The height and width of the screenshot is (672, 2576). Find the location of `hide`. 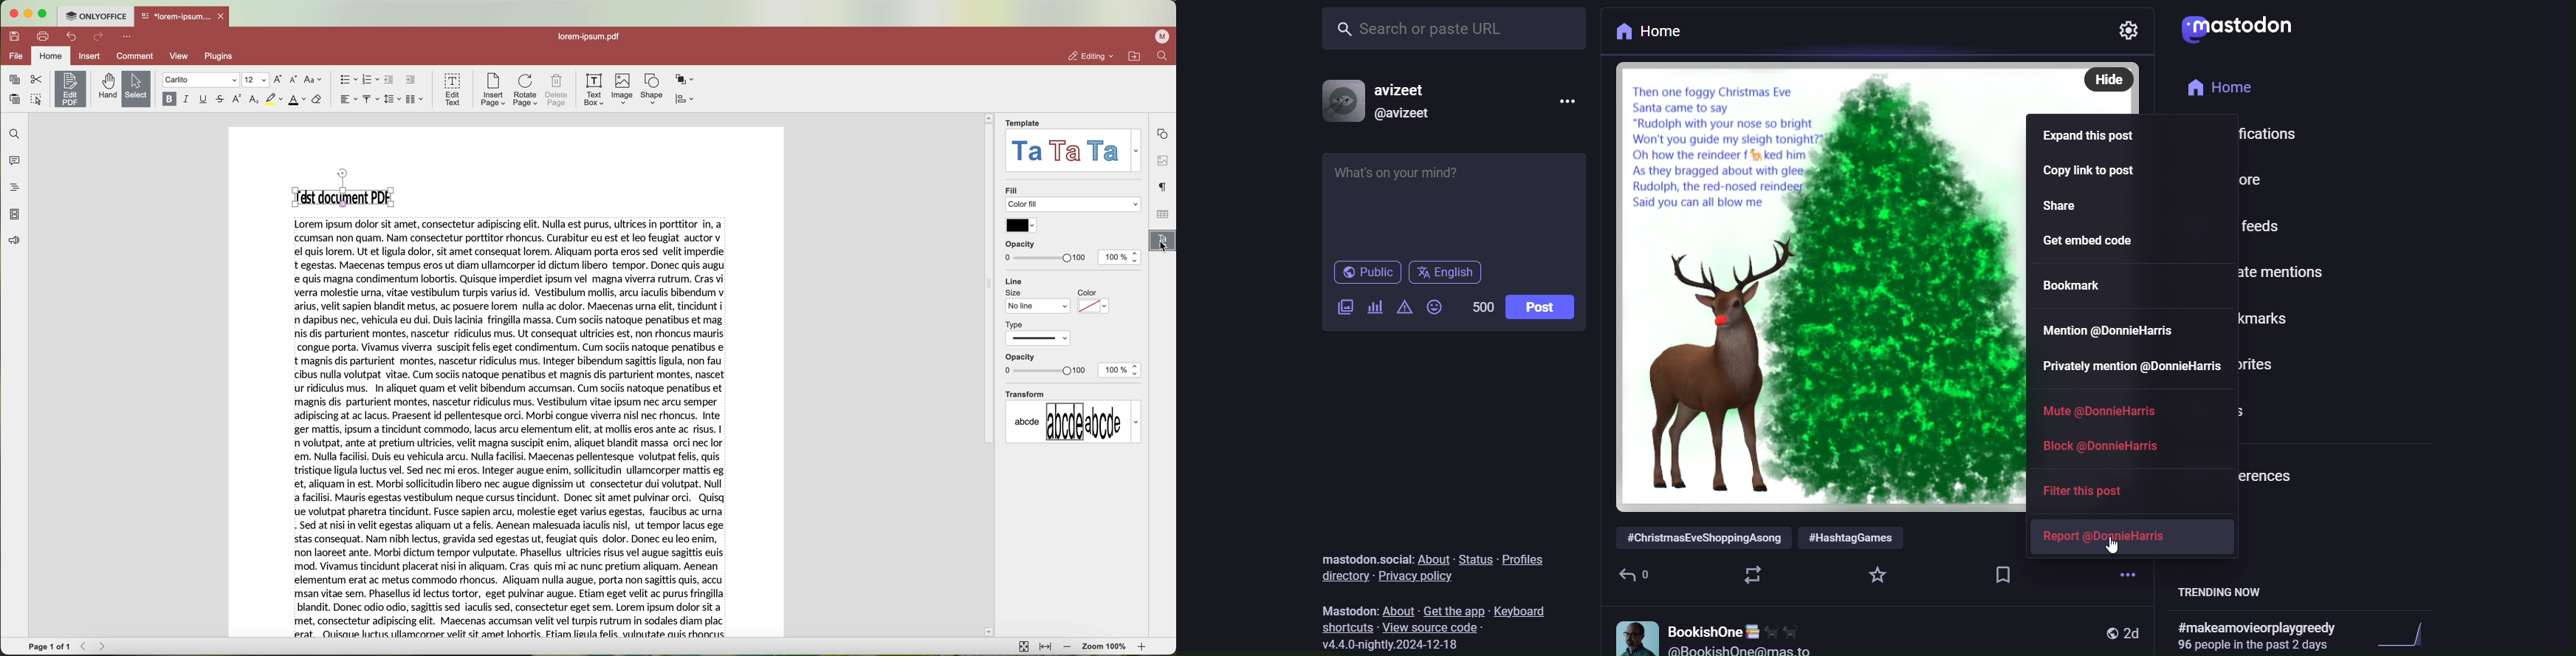

hide is located at coordinates (2106, 78).